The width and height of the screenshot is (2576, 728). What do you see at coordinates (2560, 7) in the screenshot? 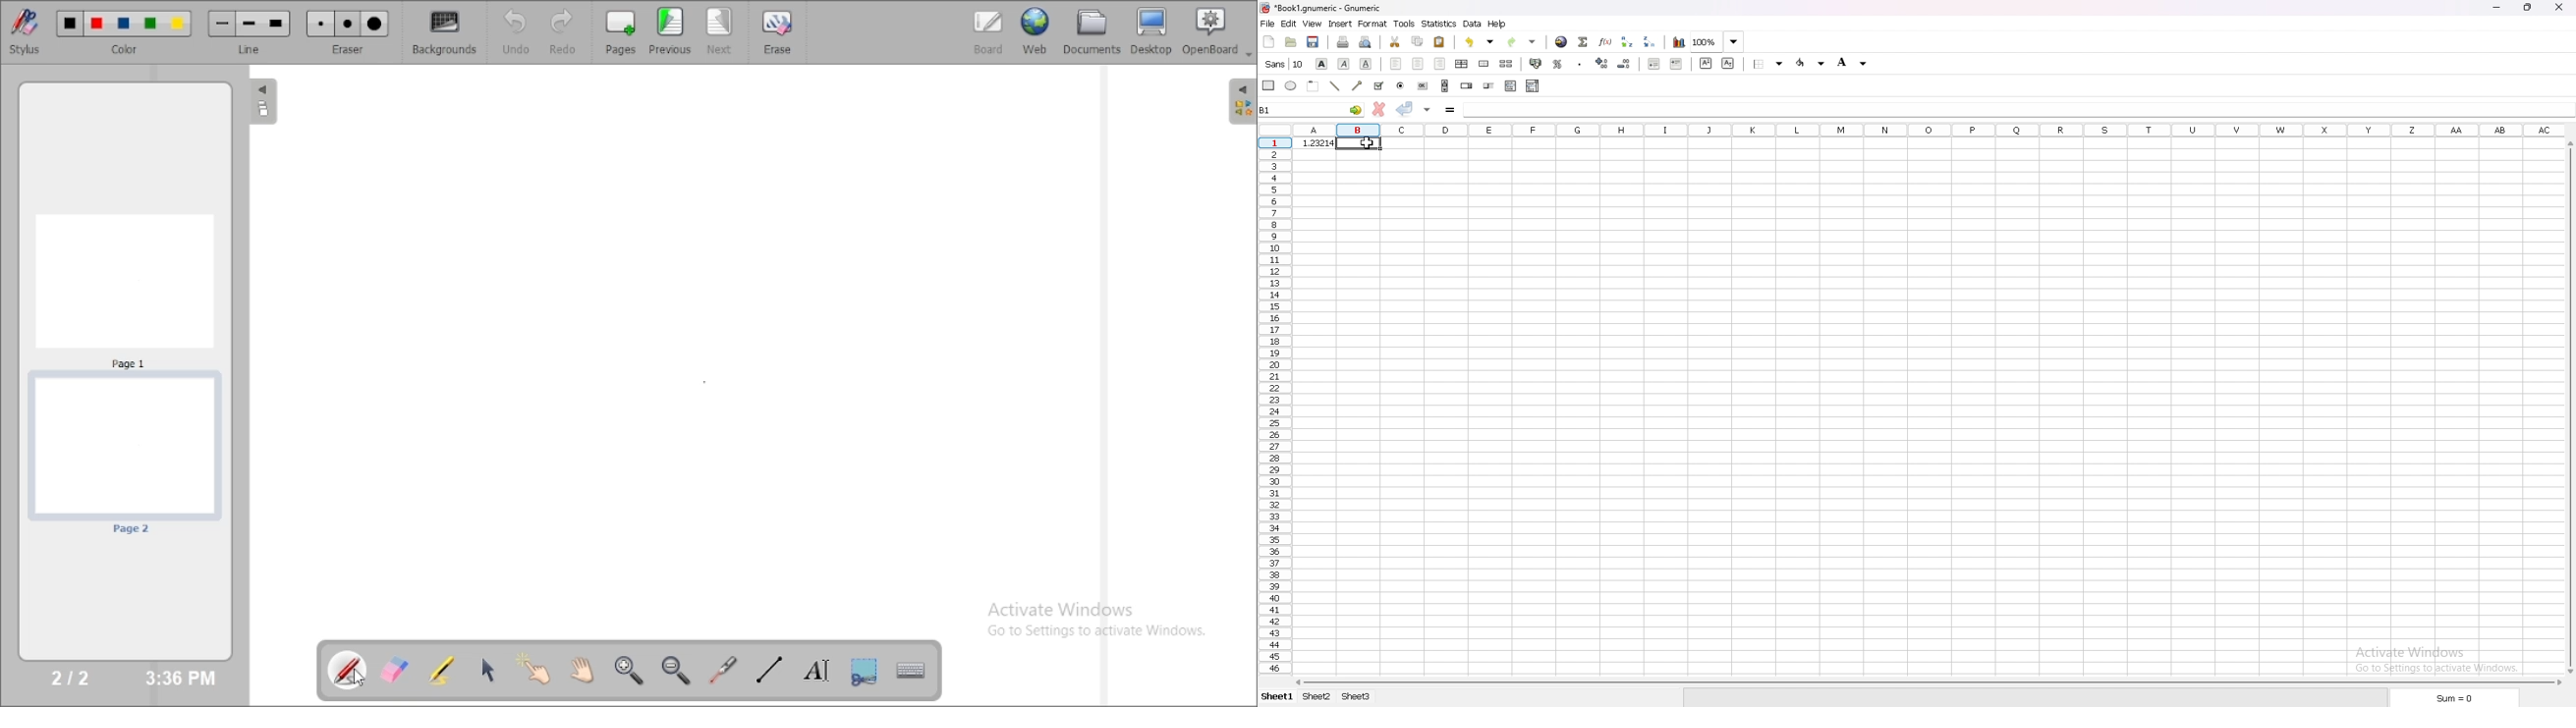
I see `close` at bounding box center [2560, 7].